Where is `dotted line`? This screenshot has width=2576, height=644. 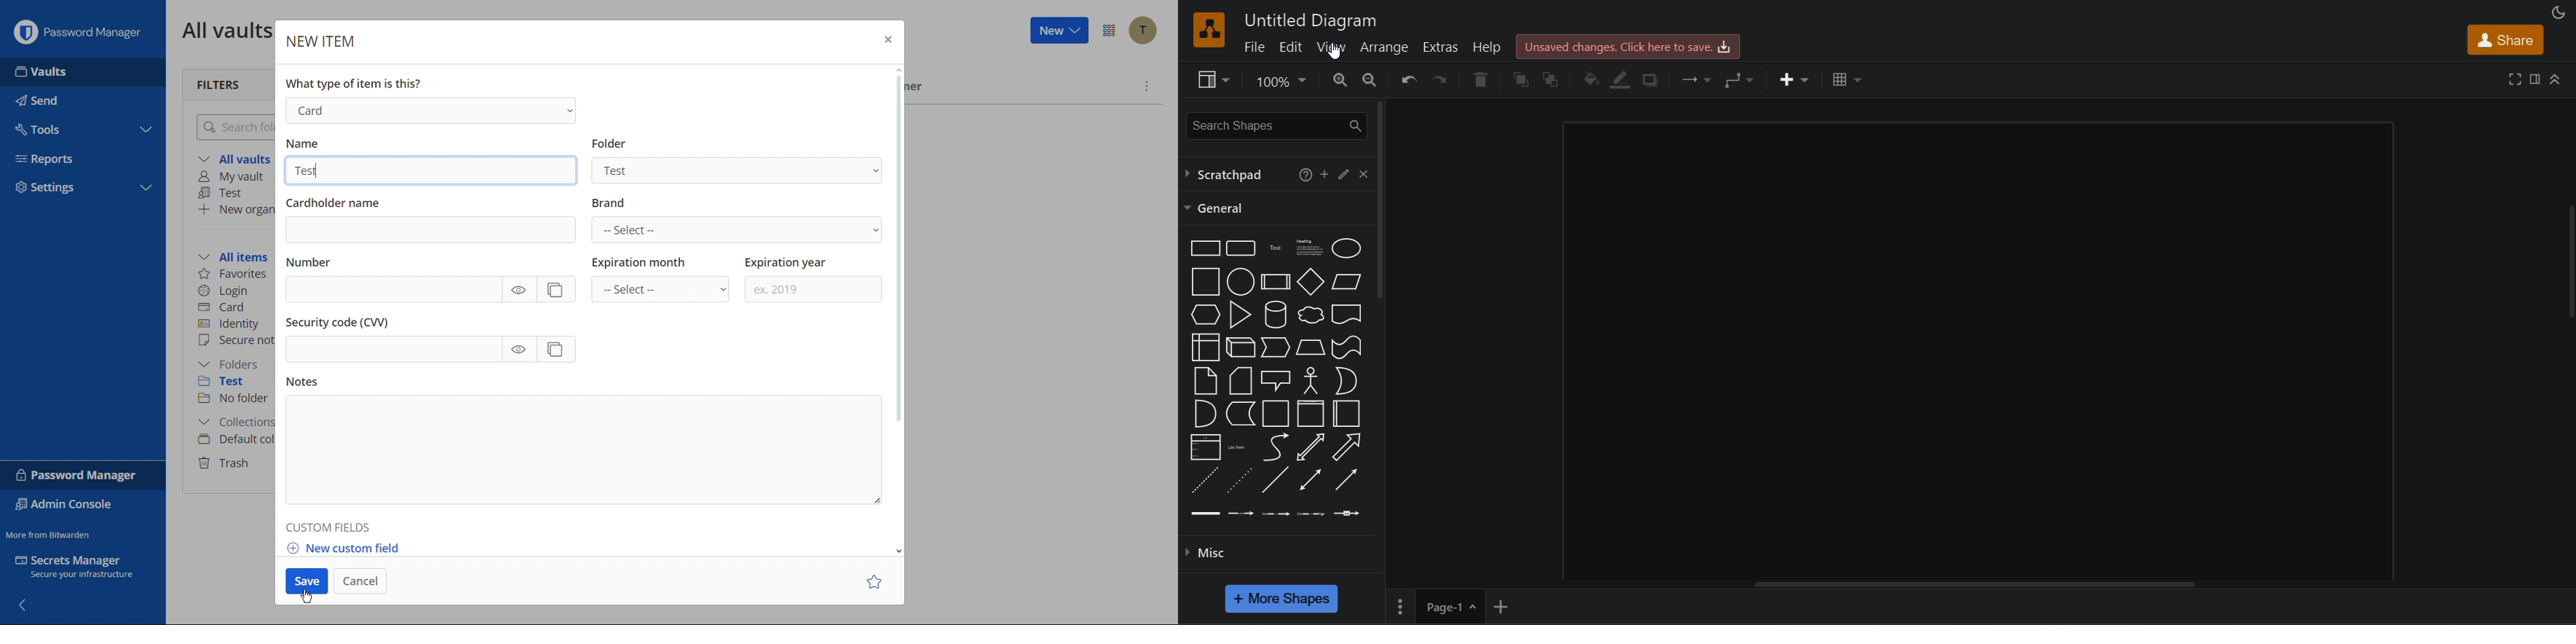
dotted line is located at coordinates (1241, 480).